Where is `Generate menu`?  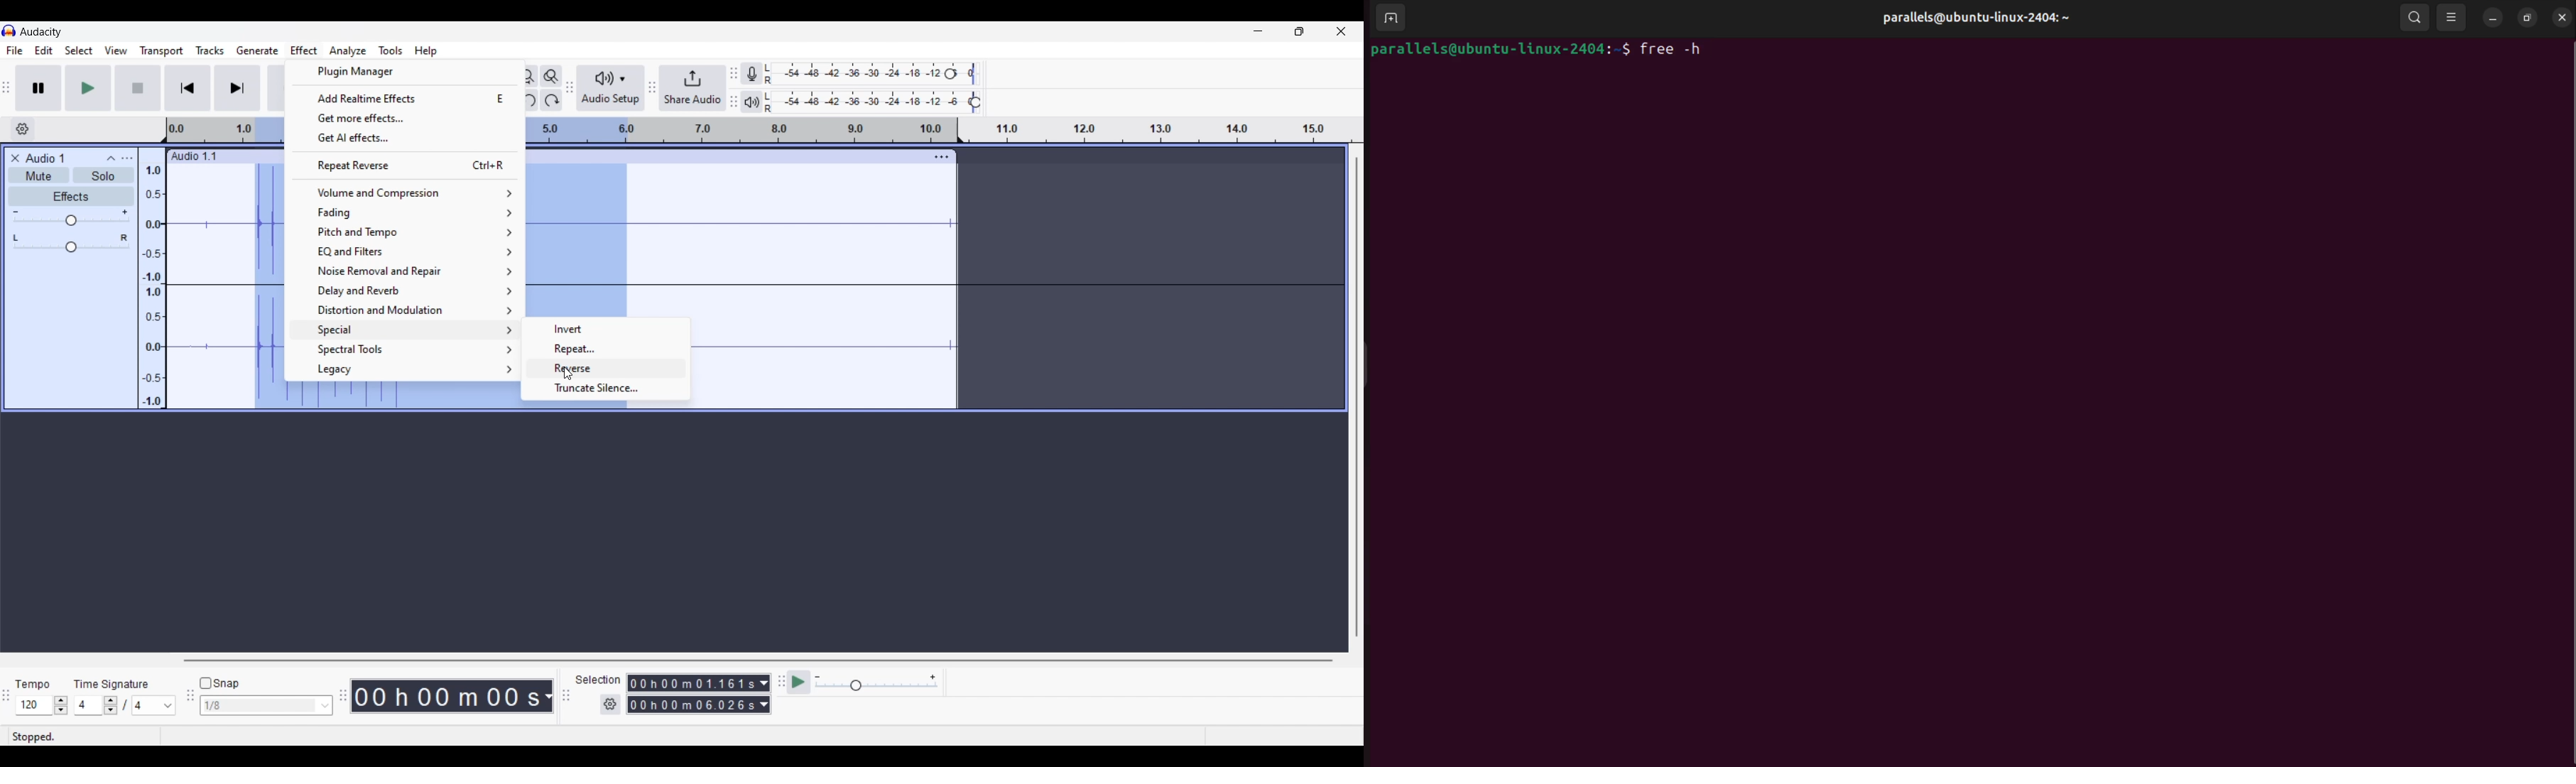
Generate menu is located at coordinates (257, 51).